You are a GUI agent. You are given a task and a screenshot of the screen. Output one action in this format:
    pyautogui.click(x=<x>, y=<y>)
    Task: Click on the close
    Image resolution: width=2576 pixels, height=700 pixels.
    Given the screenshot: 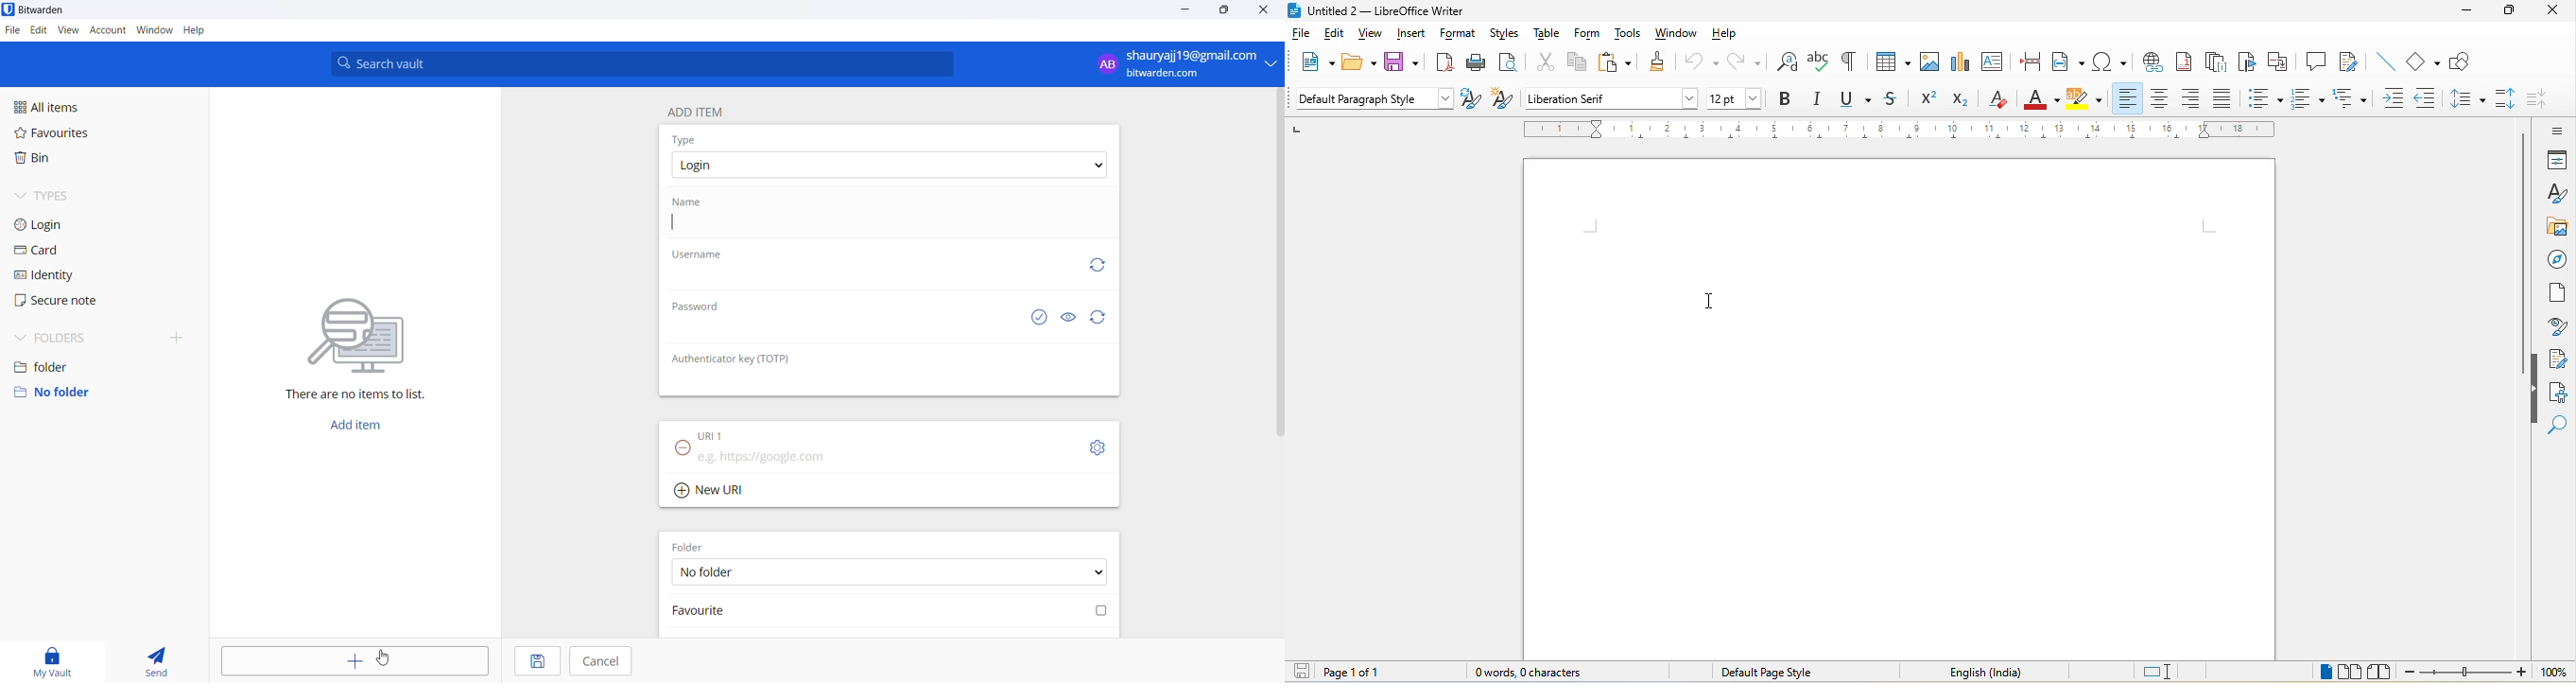 What is the action you would take?
    pyautogui.click(x=1261, y=9)
    